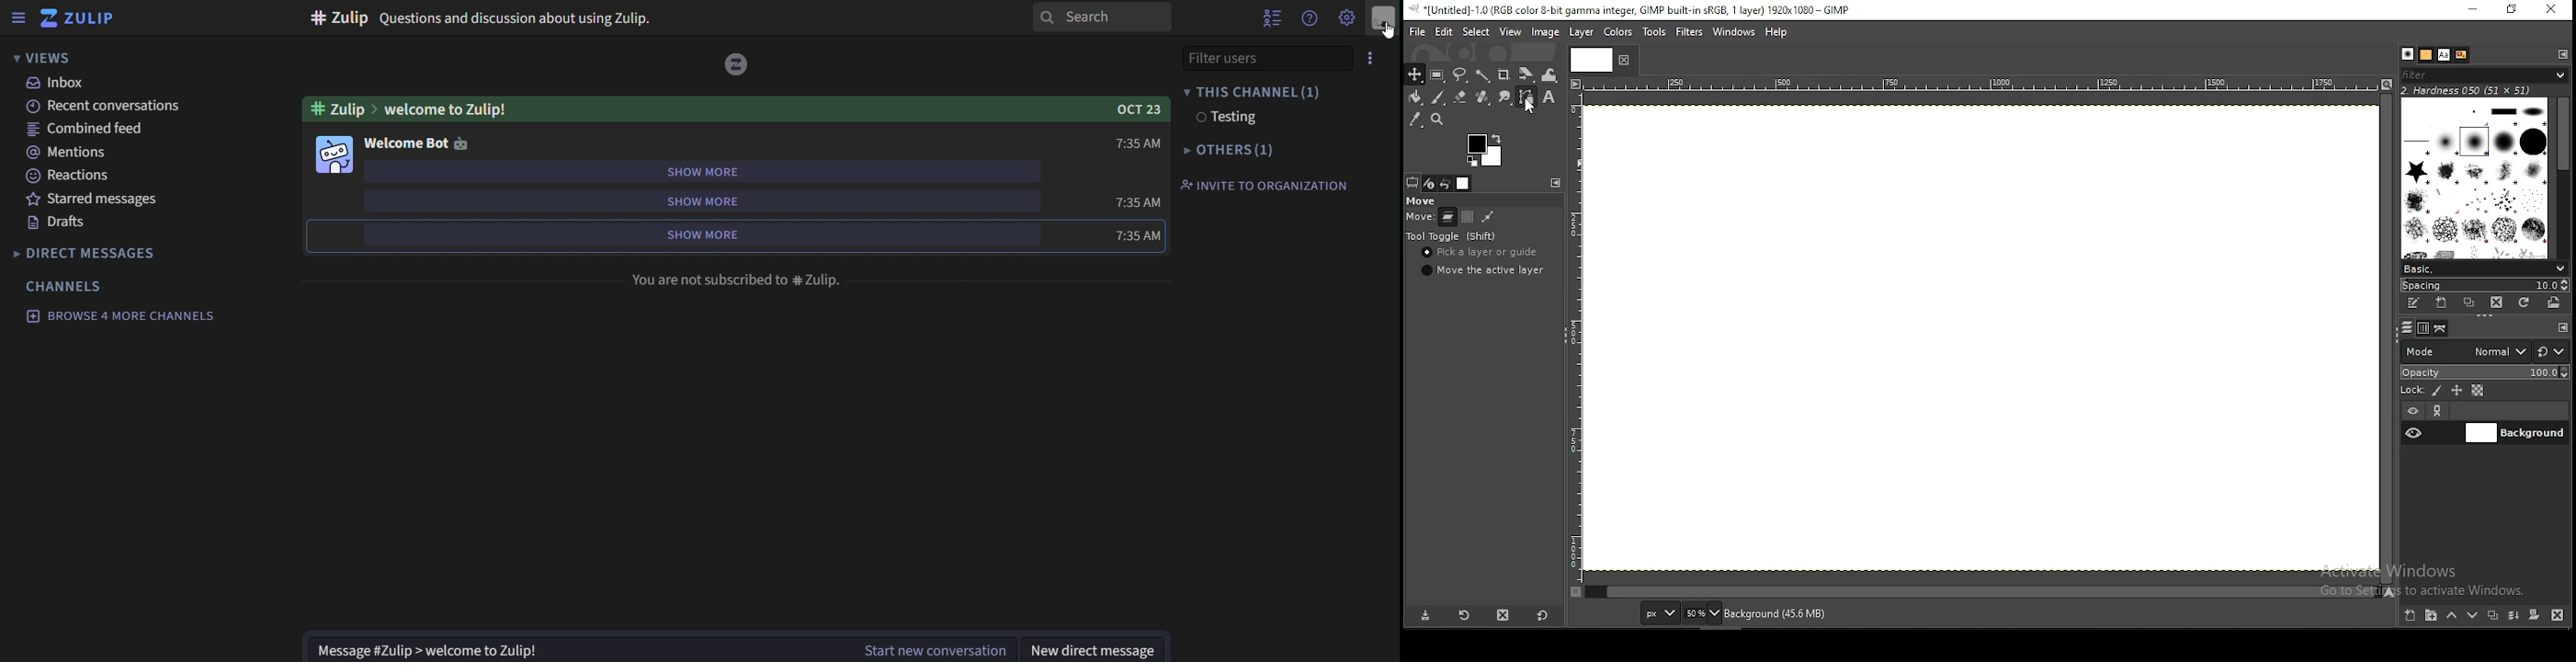  Describe the element at coordinates (1420, 214) in the screenshot. I see `move` at that location.